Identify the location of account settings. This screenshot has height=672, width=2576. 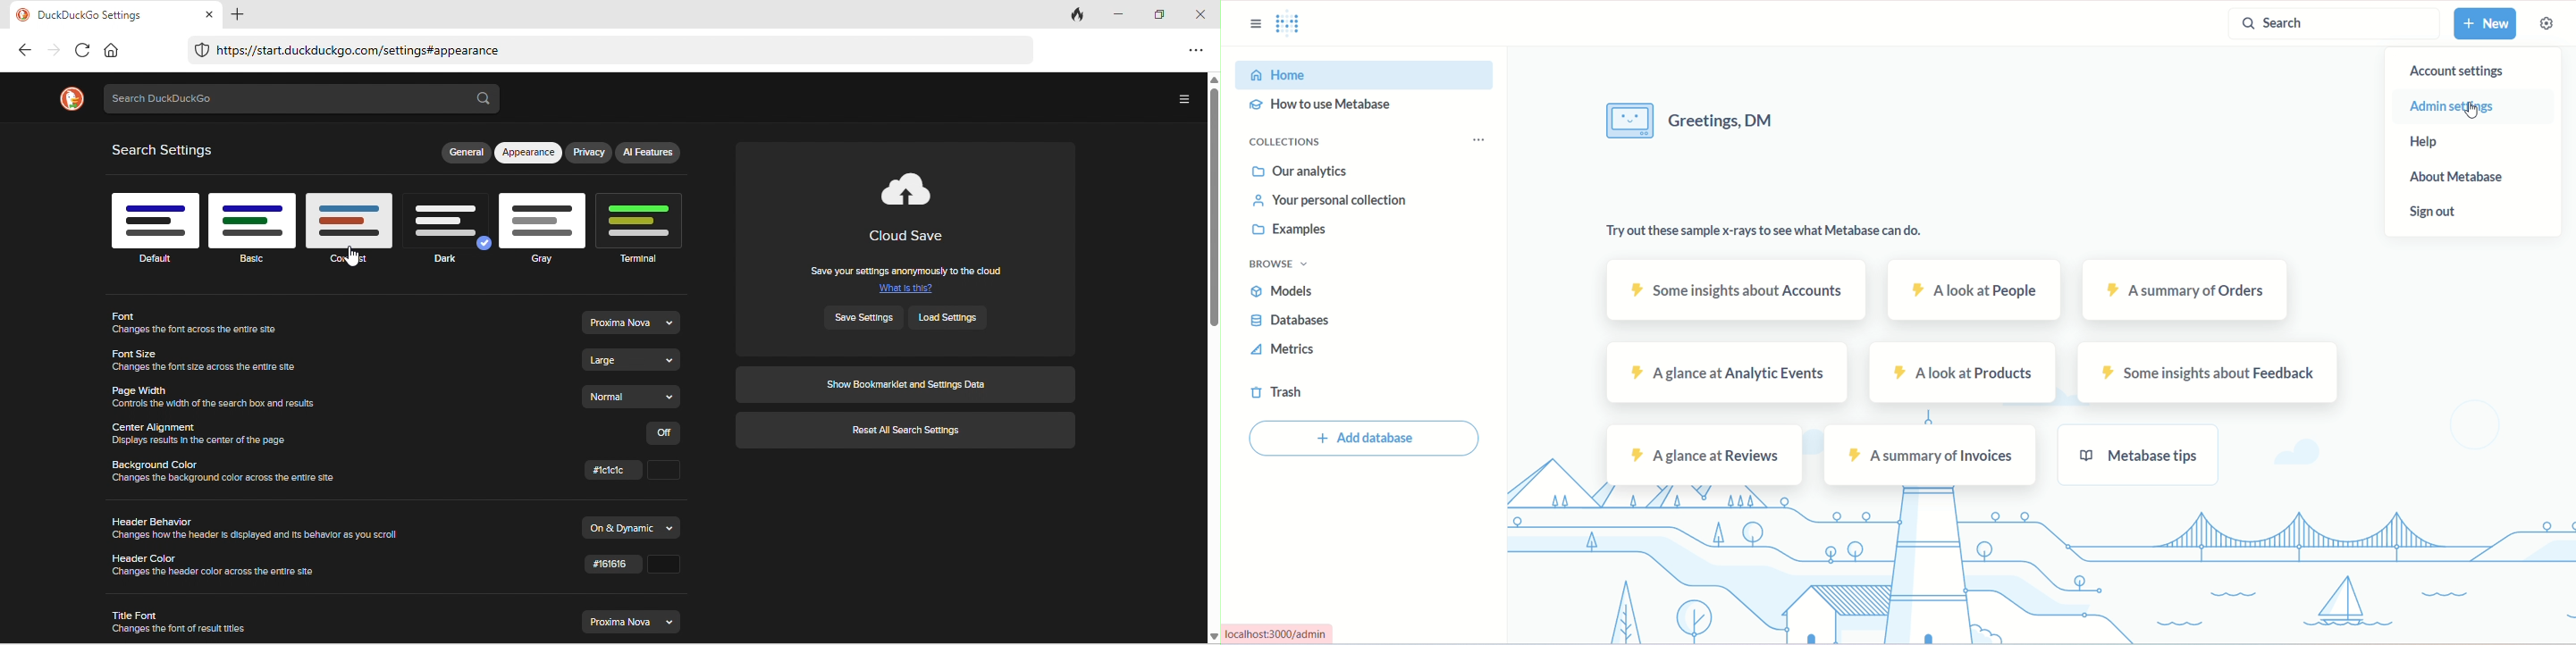
(2465, 68).